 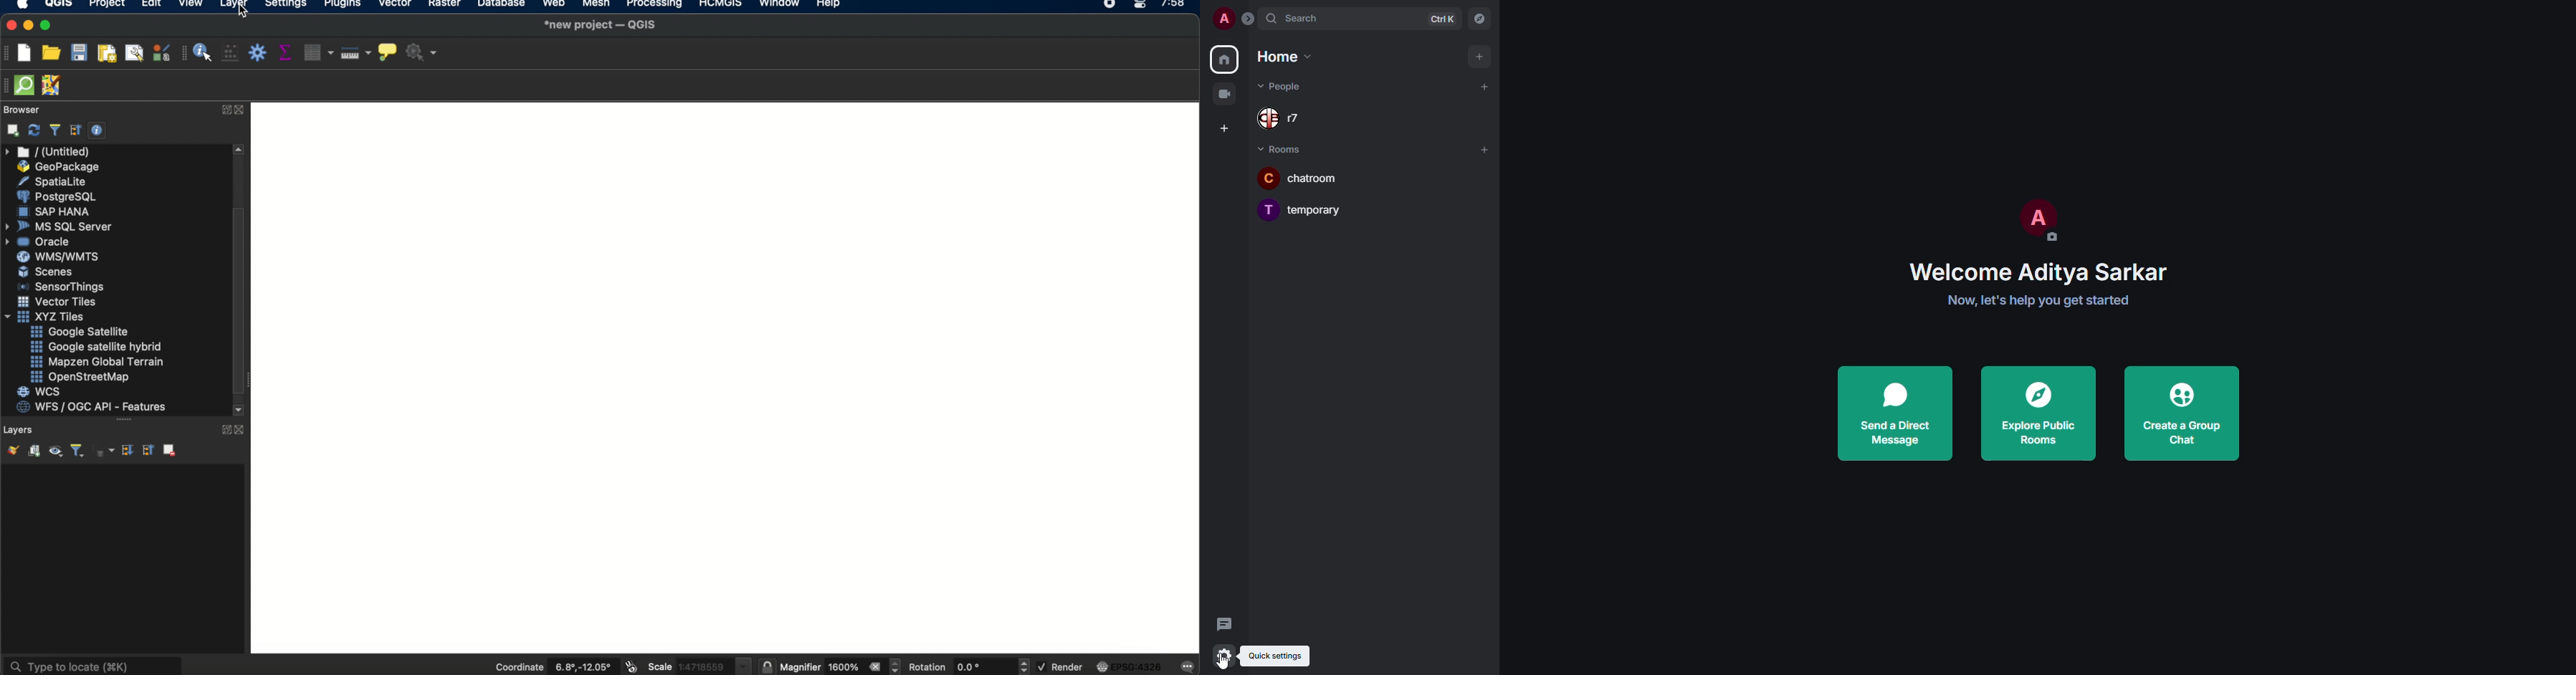 What do you see at coordinates (53, 86) in the screenshot?
I see `JOSM remote` at bounding box center [53, 86].